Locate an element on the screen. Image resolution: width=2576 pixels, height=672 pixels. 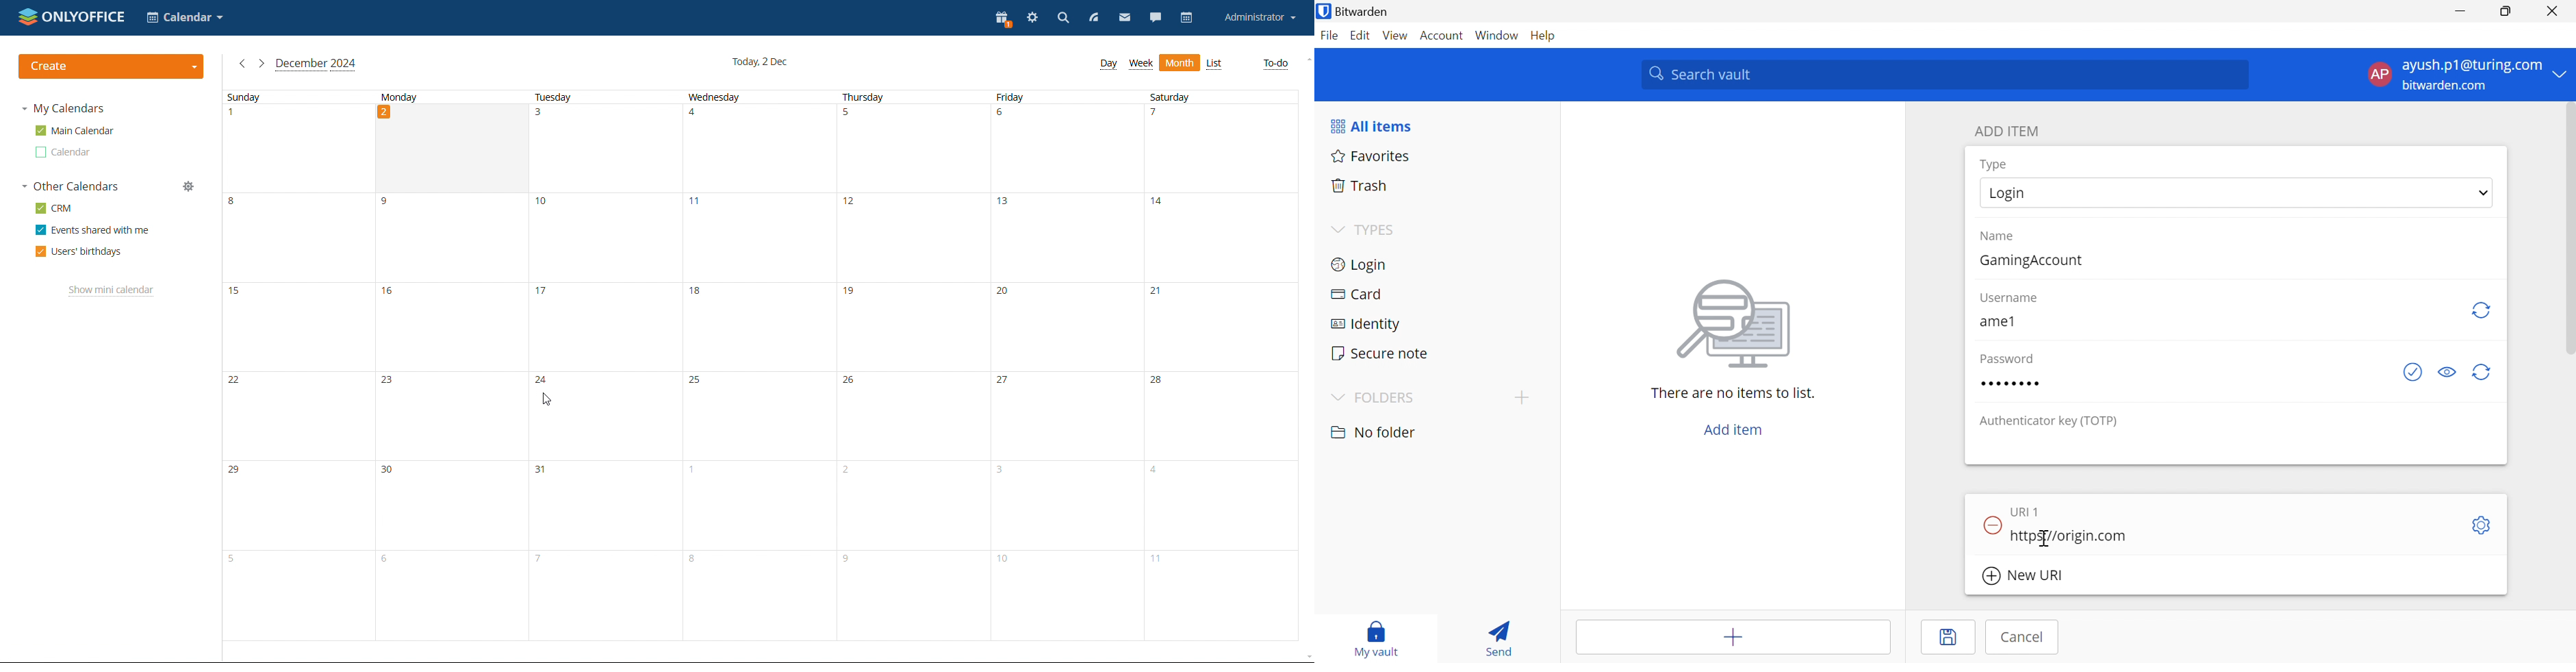
ayush.p1@turing.com is located at coordinates (2475, 67).